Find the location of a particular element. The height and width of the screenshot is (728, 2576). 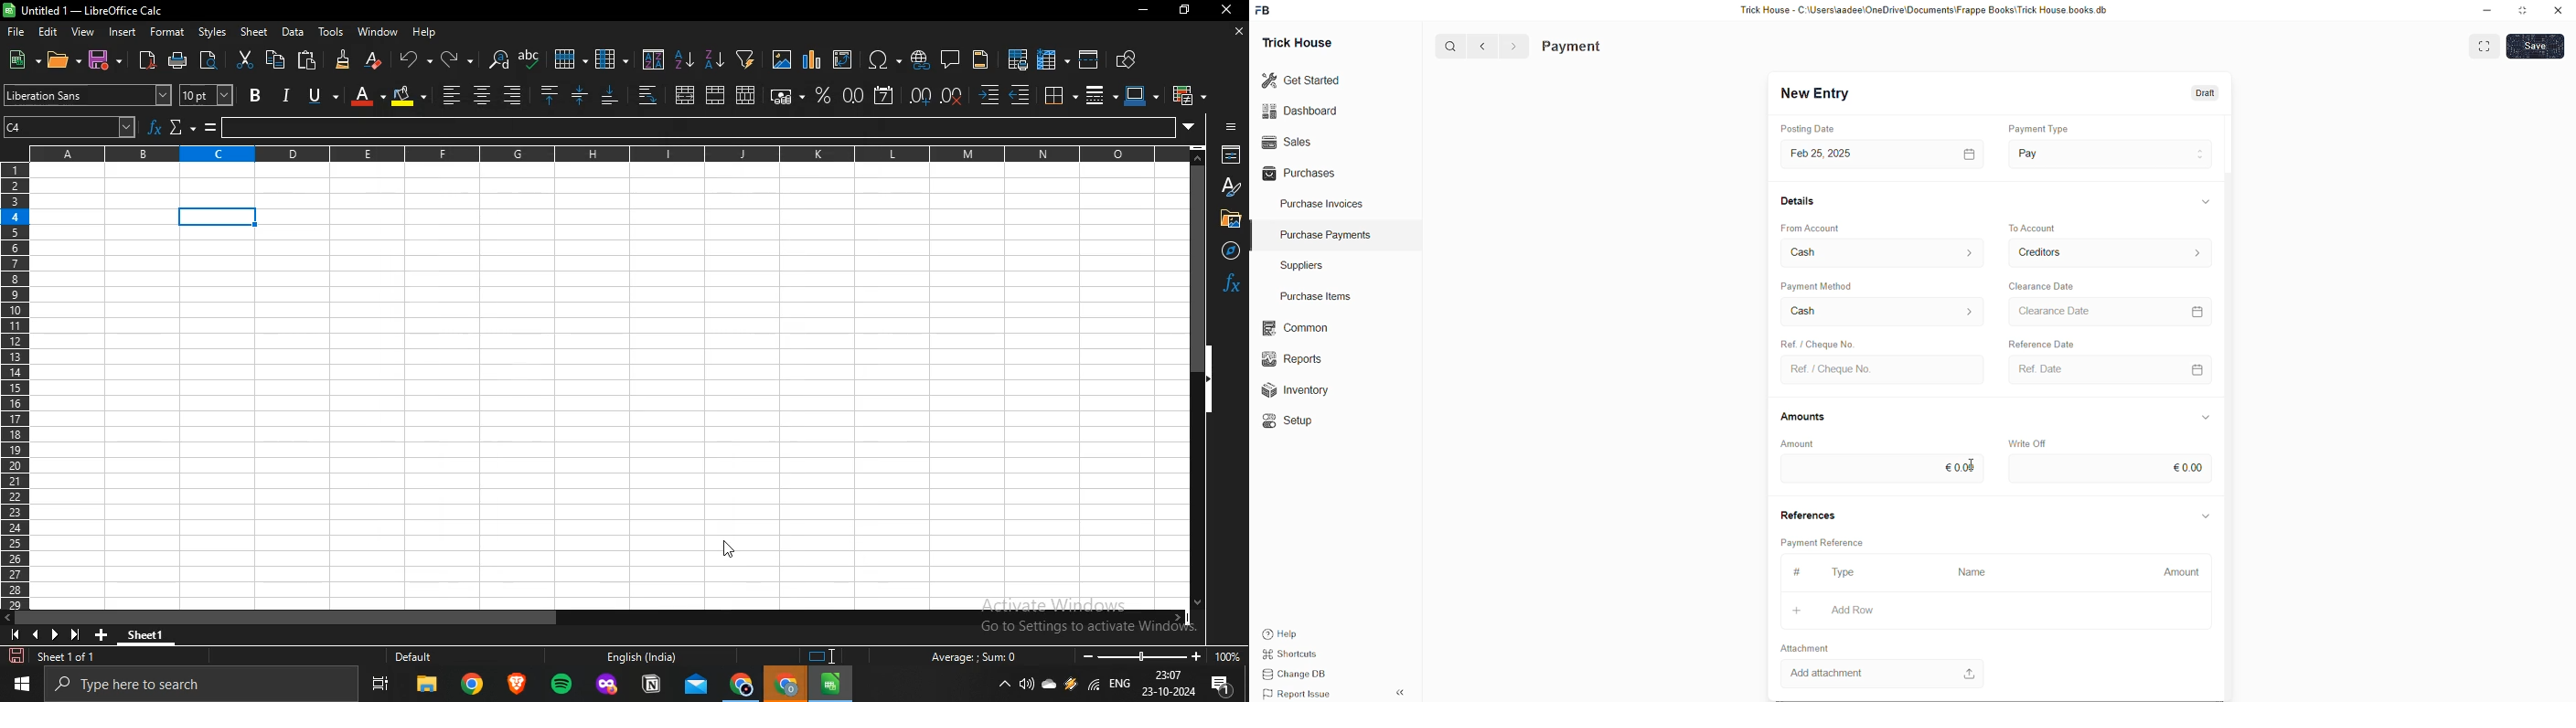

merge cells is located at coordinates (716, 96).